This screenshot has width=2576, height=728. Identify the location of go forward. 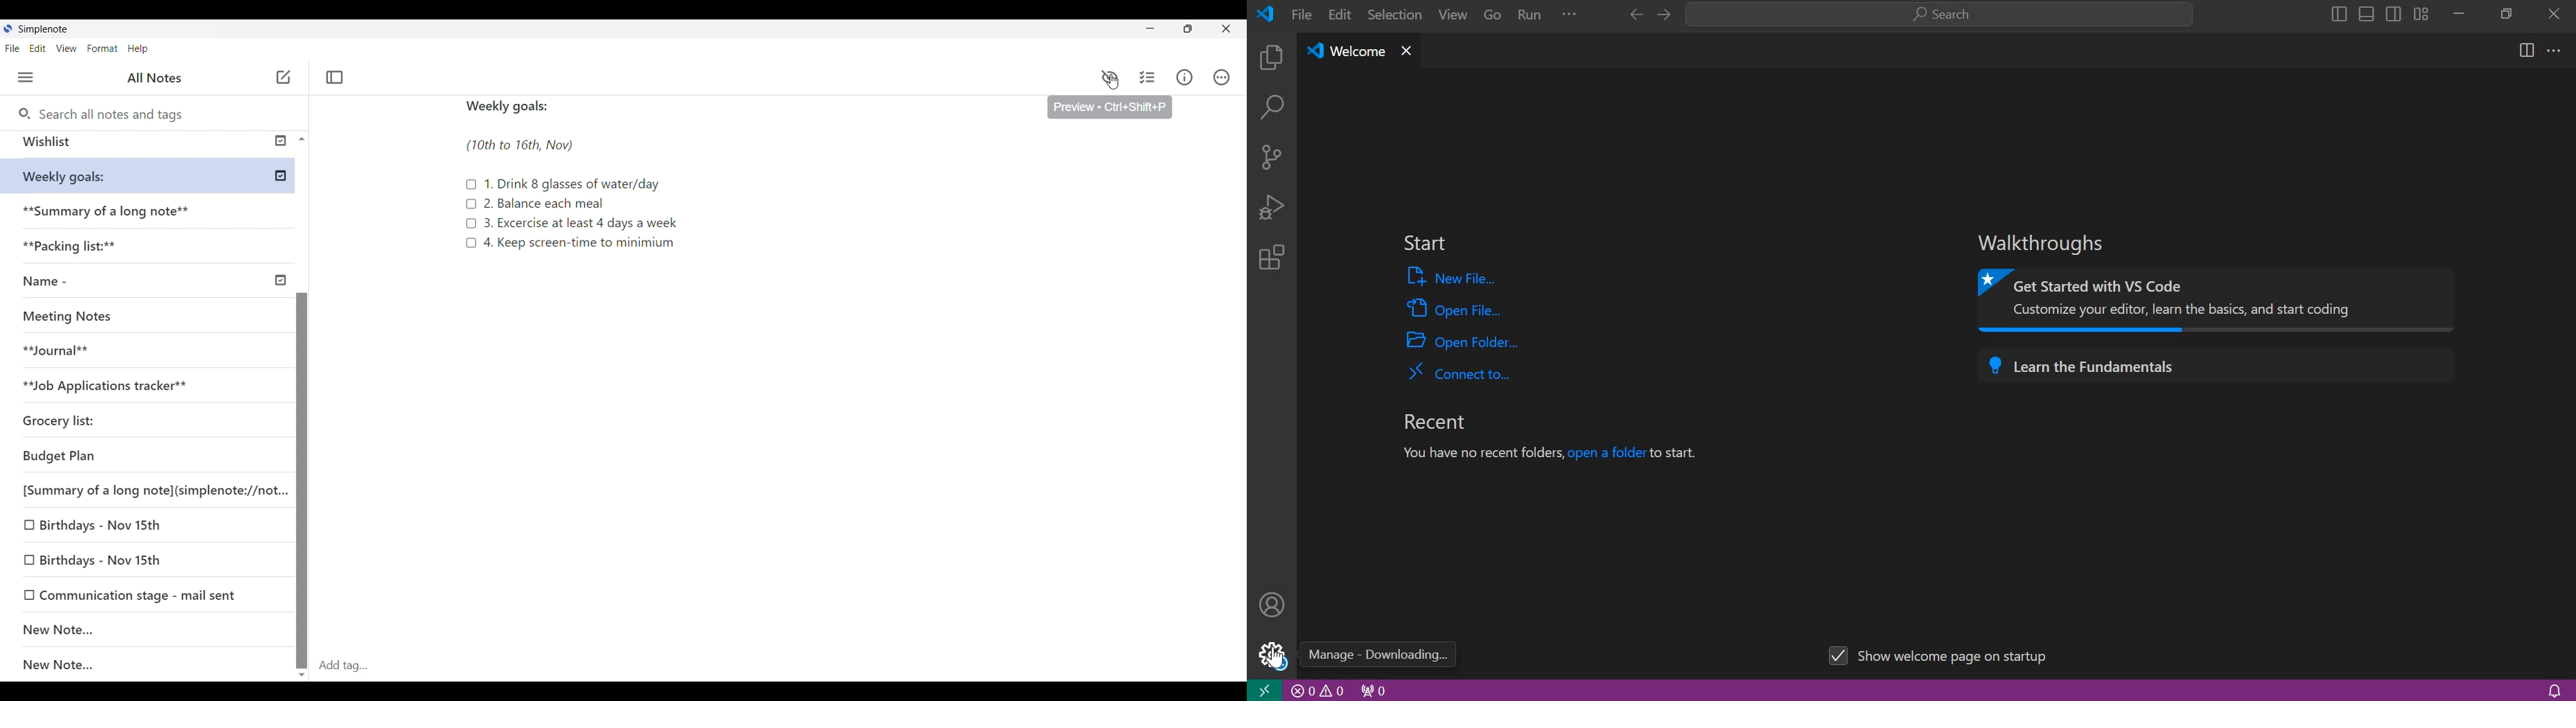
(1662, 15).